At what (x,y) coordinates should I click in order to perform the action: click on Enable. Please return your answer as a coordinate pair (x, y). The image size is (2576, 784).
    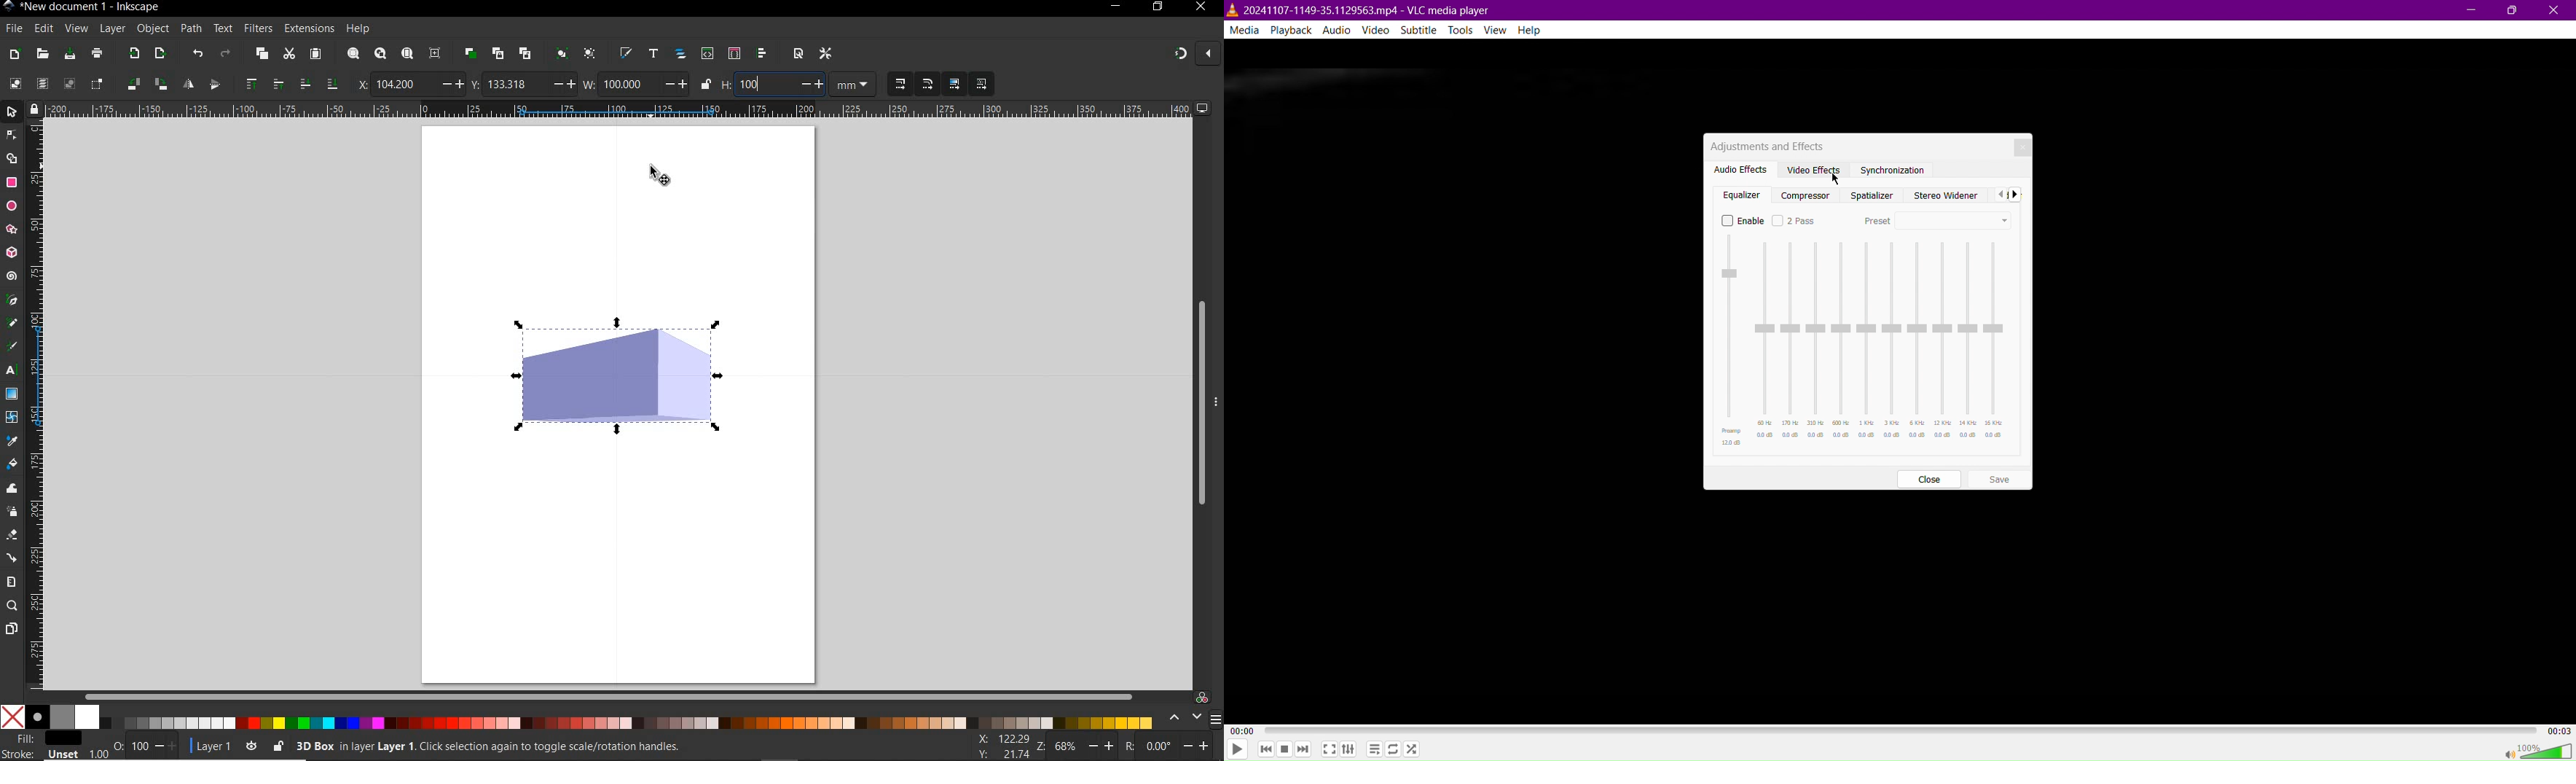
    Looking at the image, I should click on (1743, 220).